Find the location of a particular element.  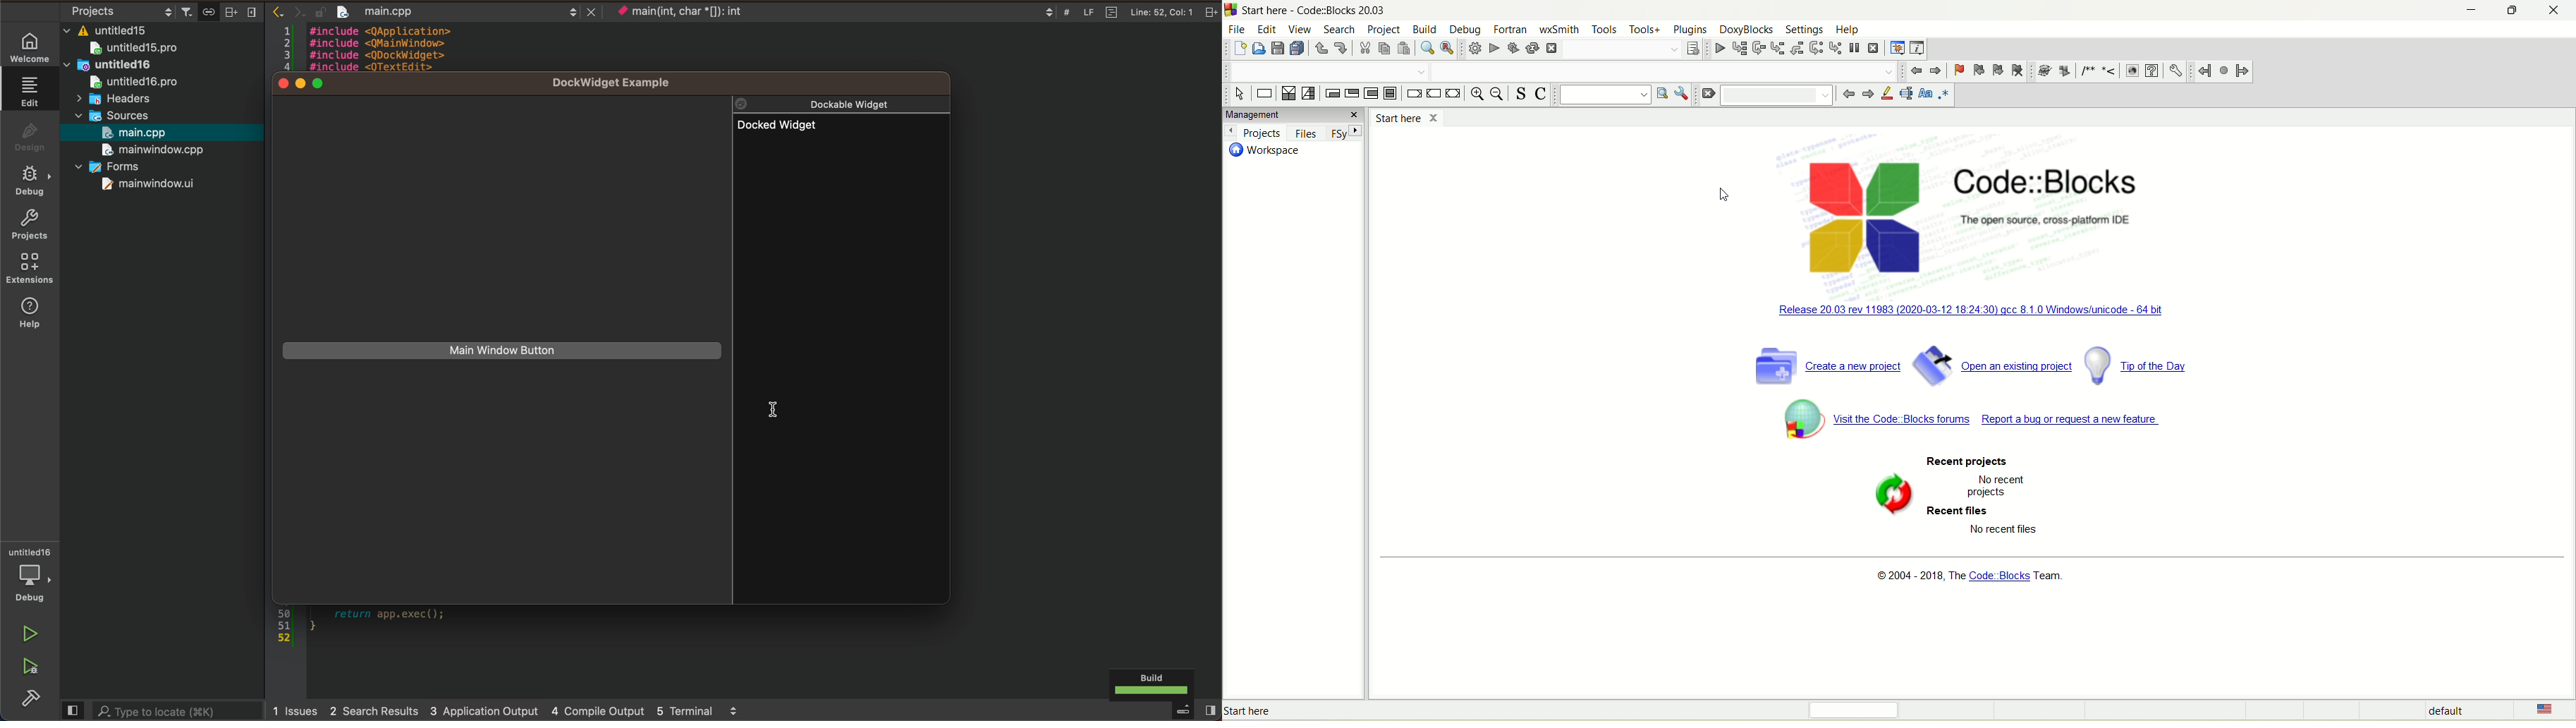

text is located at coordinates (2049, 219).